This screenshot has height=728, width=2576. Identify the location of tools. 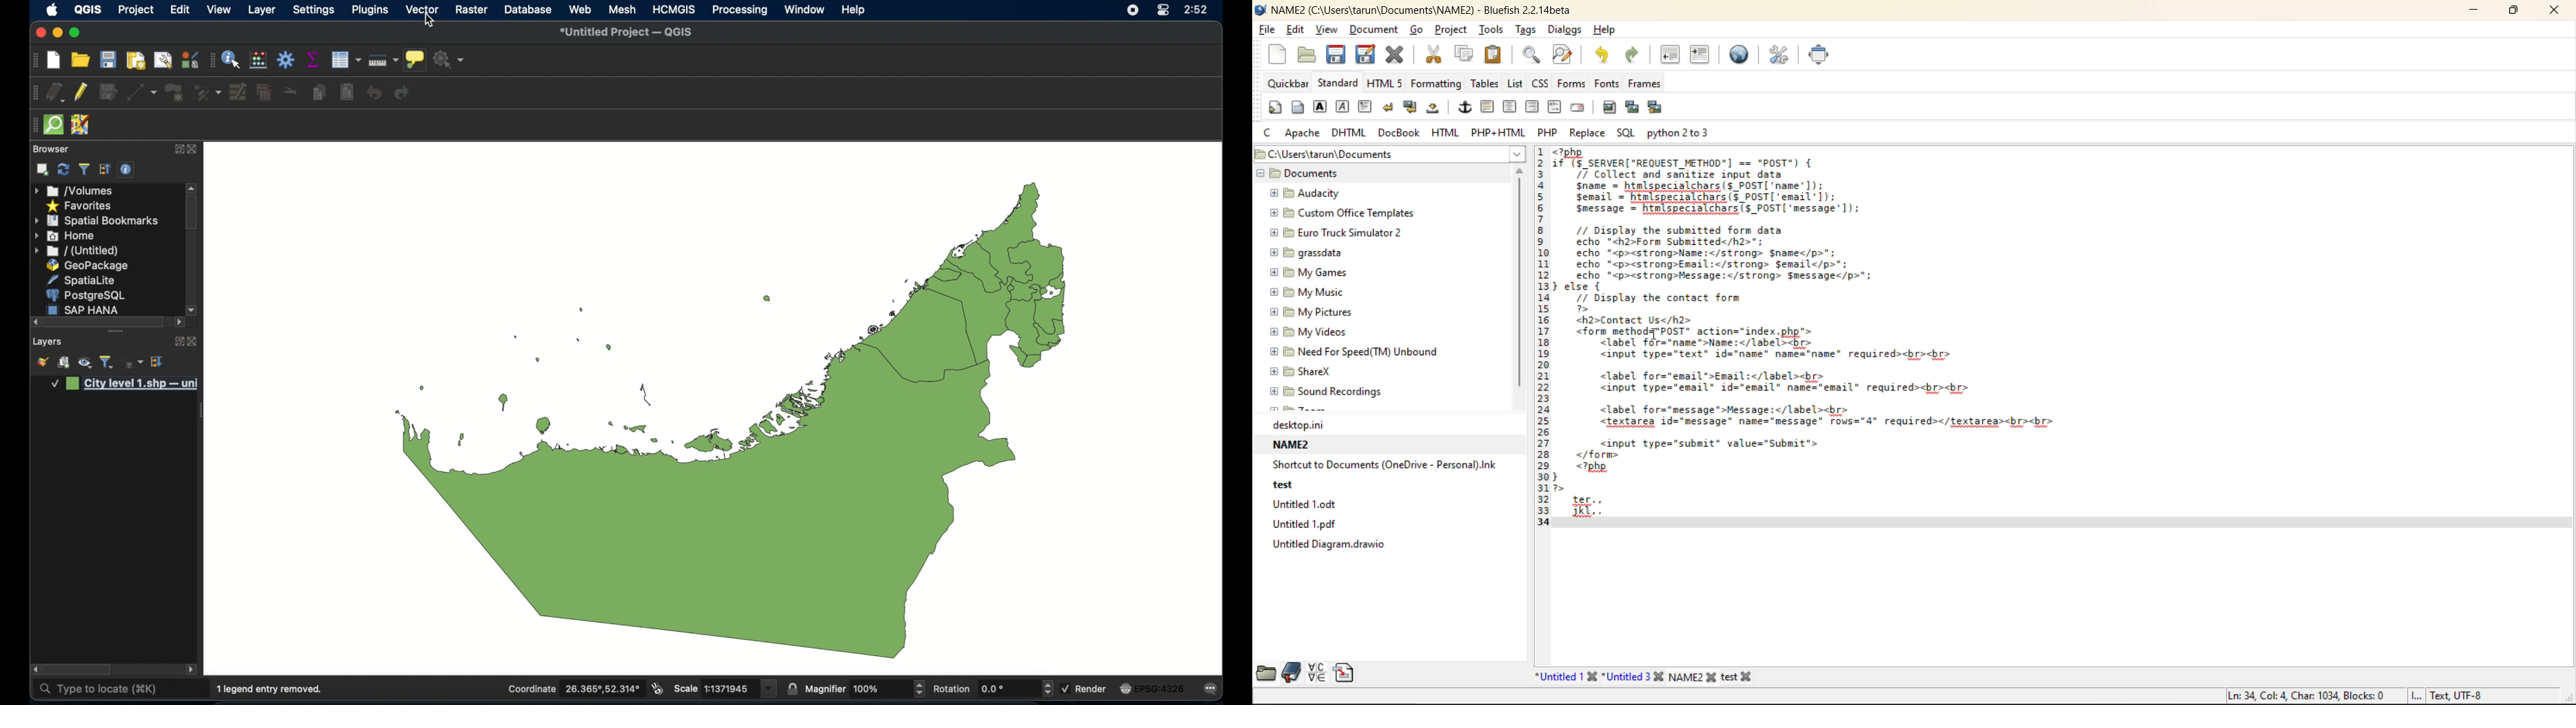
(1495, 29).